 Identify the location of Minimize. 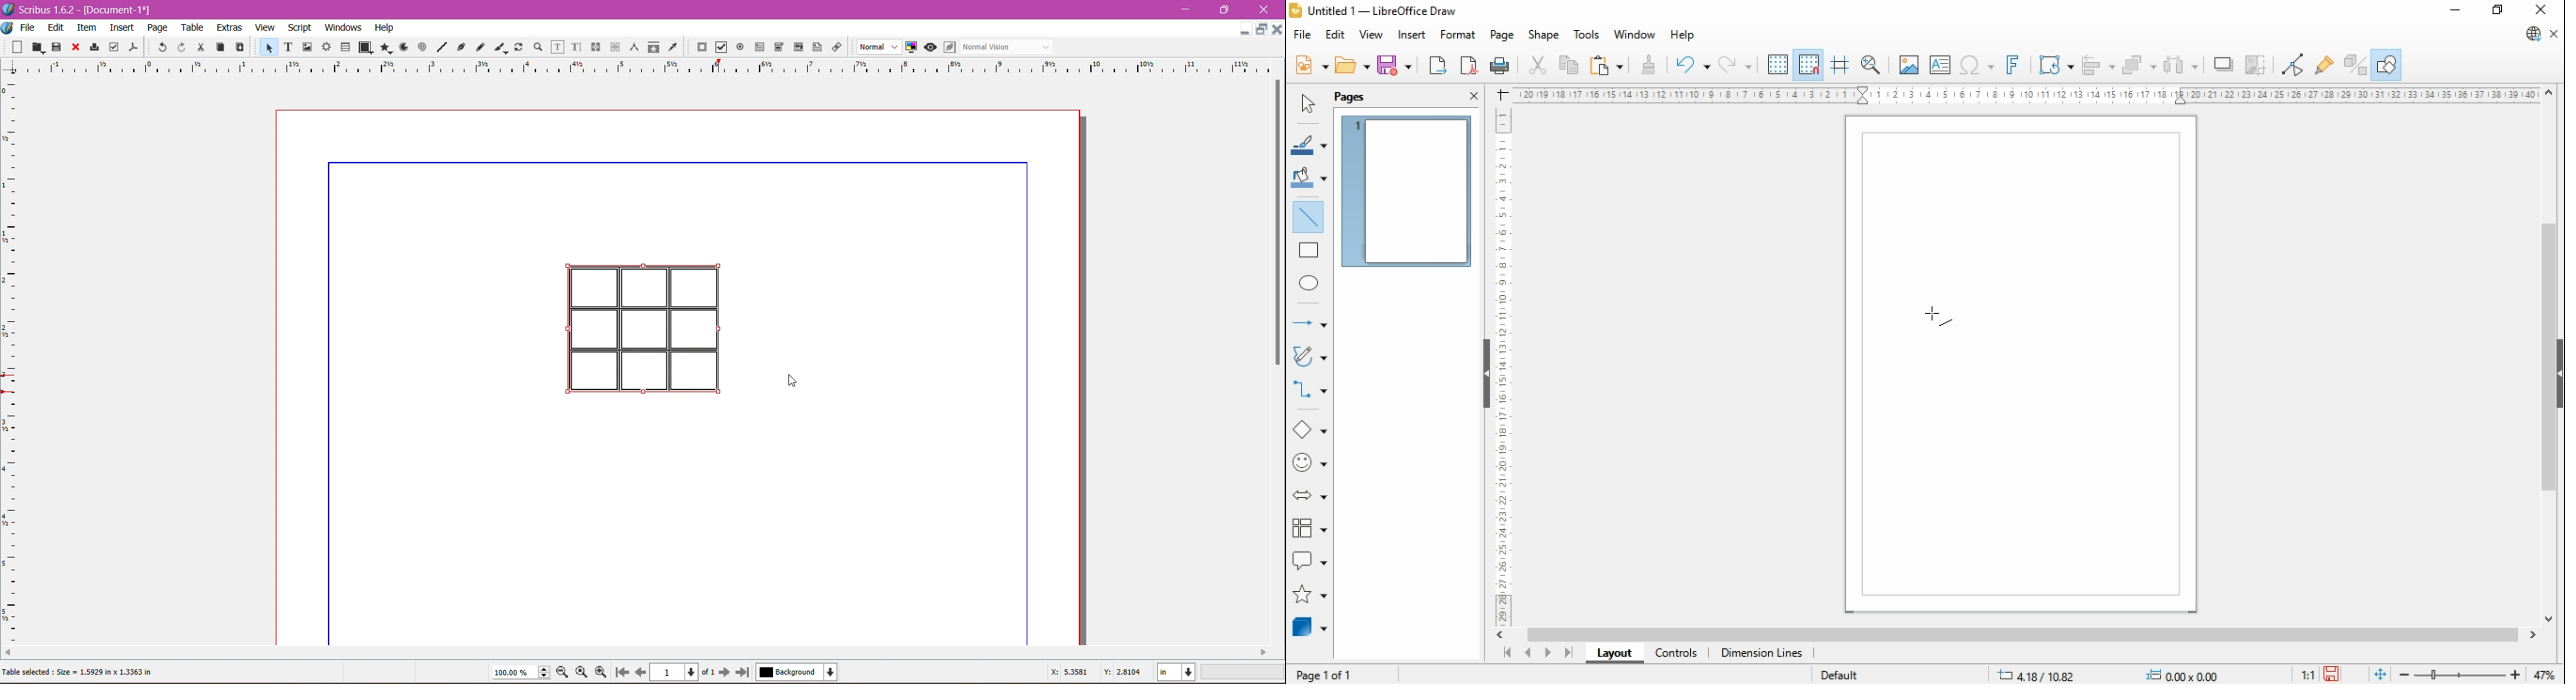
(1189, 8).